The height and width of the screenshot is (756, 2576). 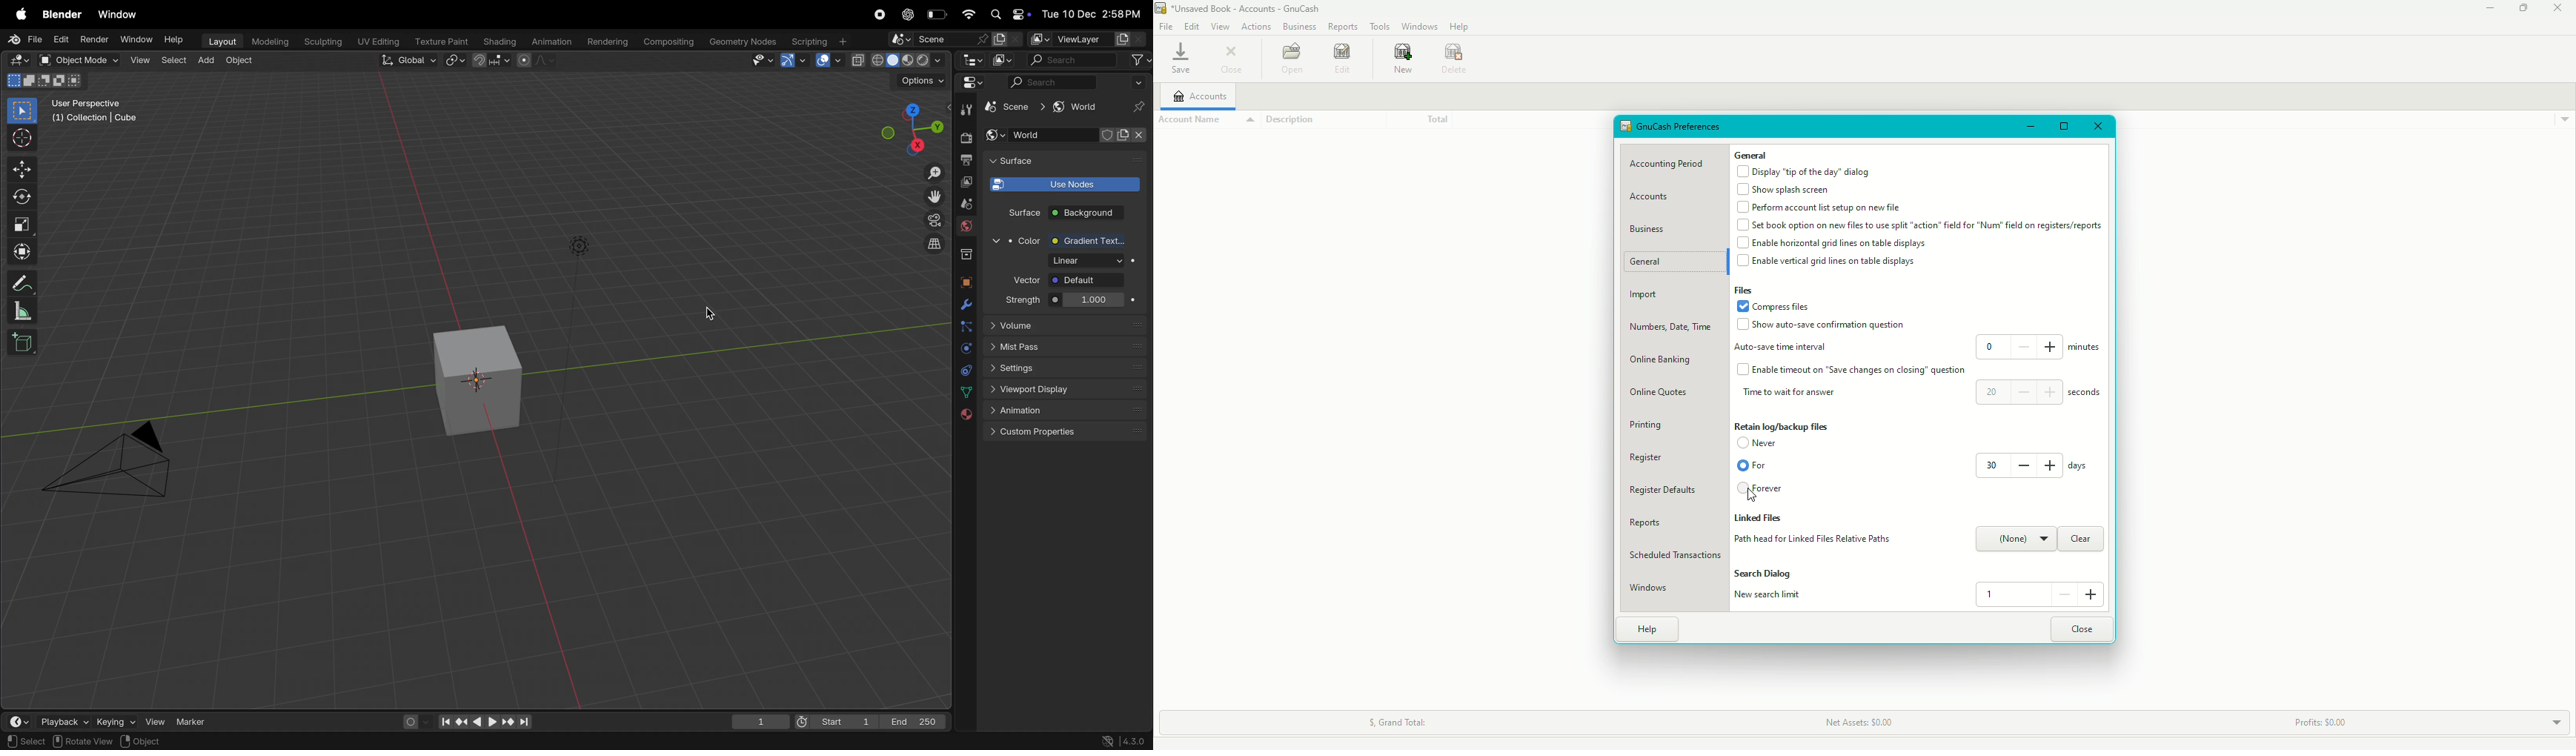 I want to click on Edit, so click(x=1192, y=25).